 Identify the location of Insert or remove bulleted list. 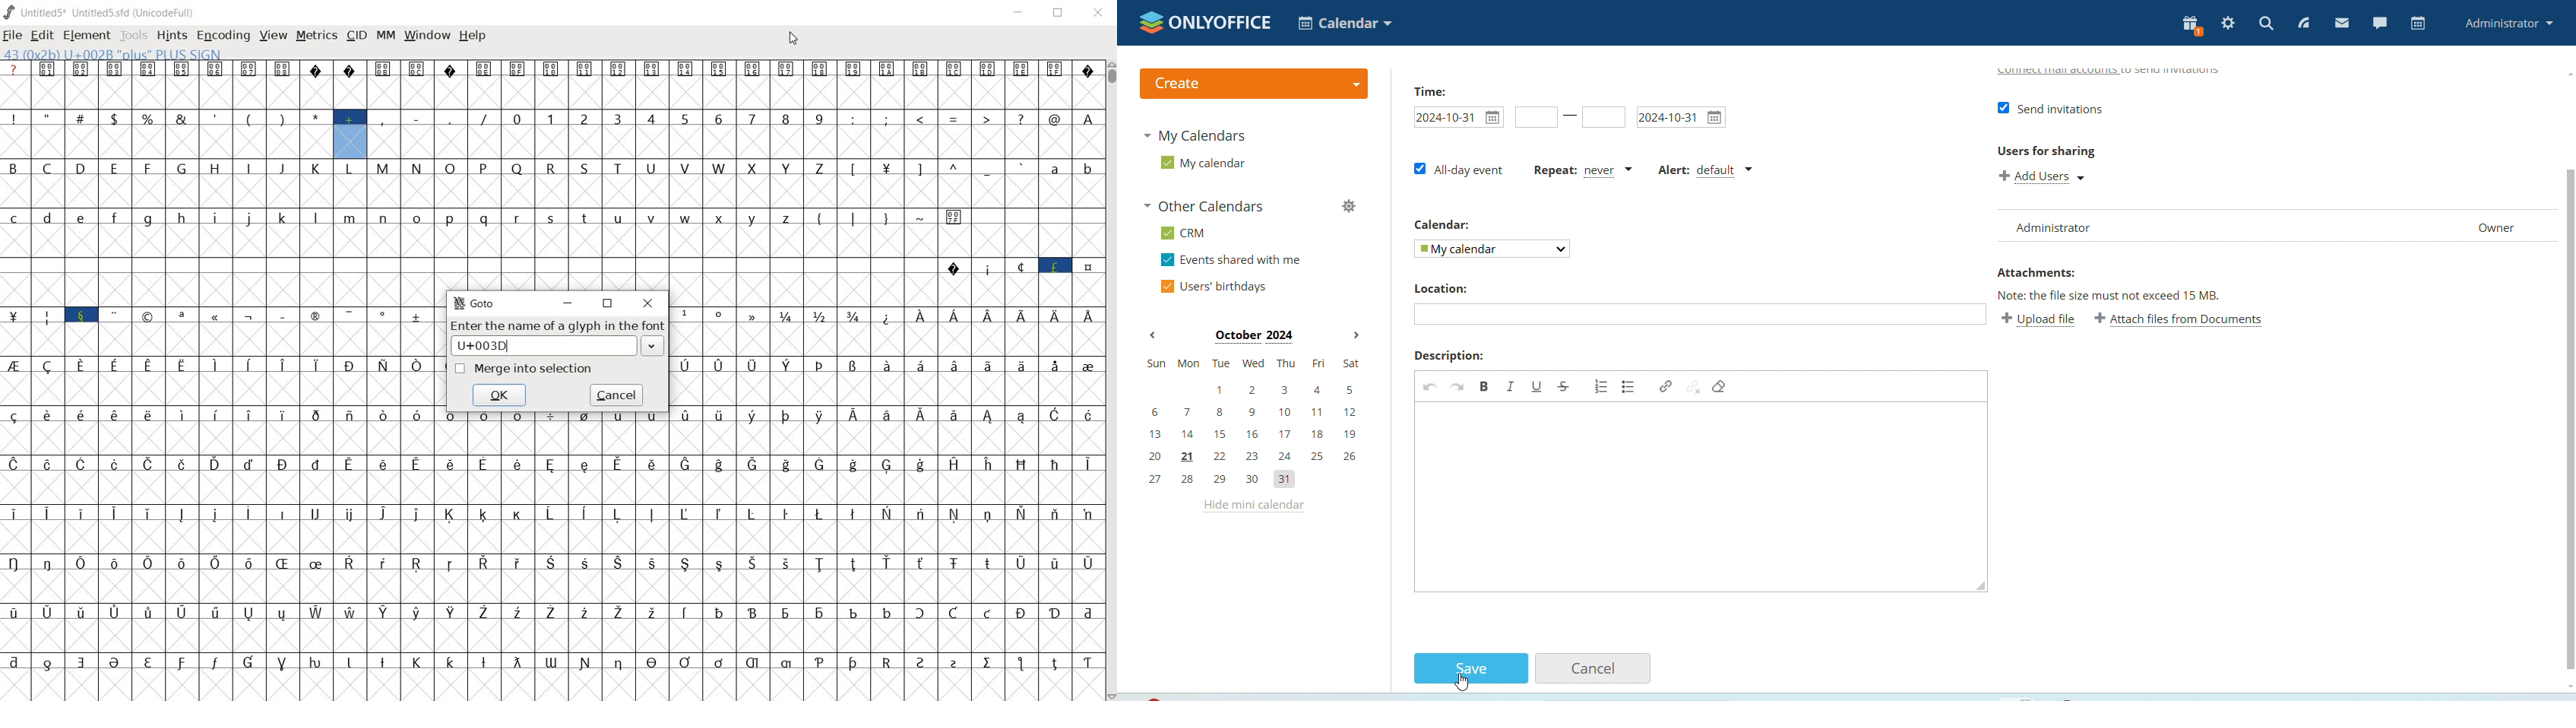
(1630, 387).